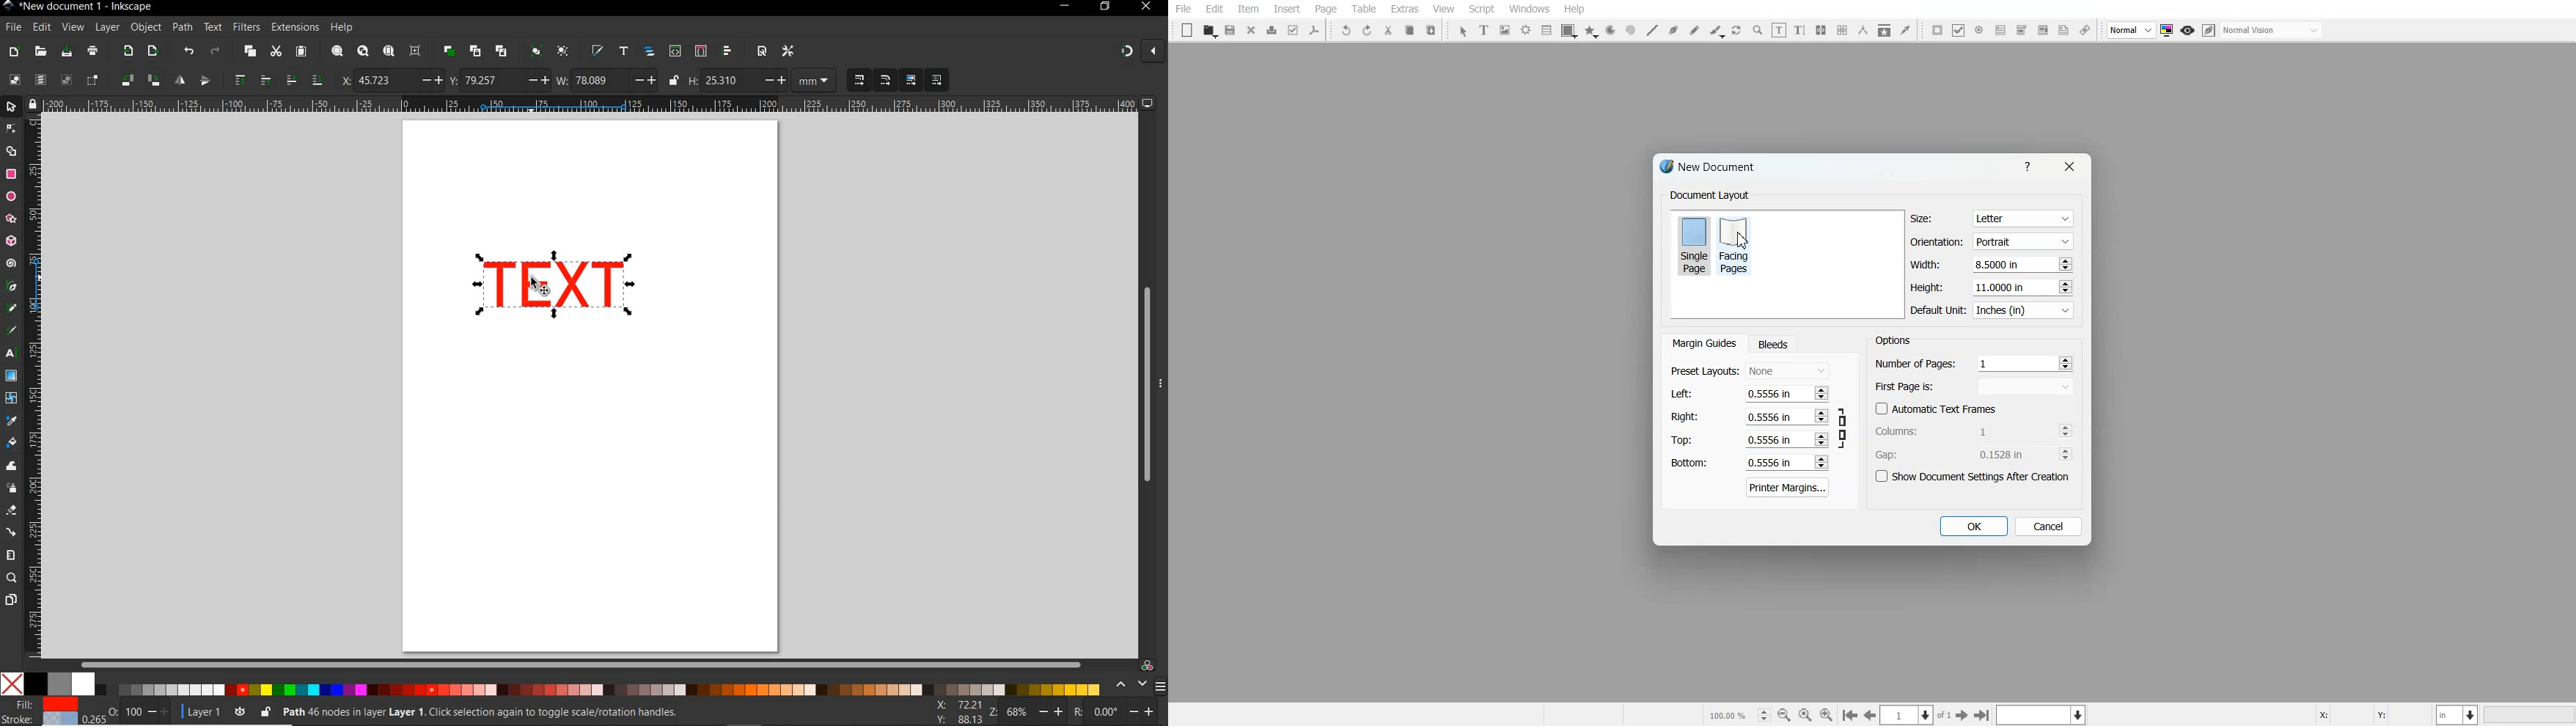  What do you see at coordinates (1703, 343) in the screenshot?
I see `Margin Guides` at bounding box center [1703, 343].